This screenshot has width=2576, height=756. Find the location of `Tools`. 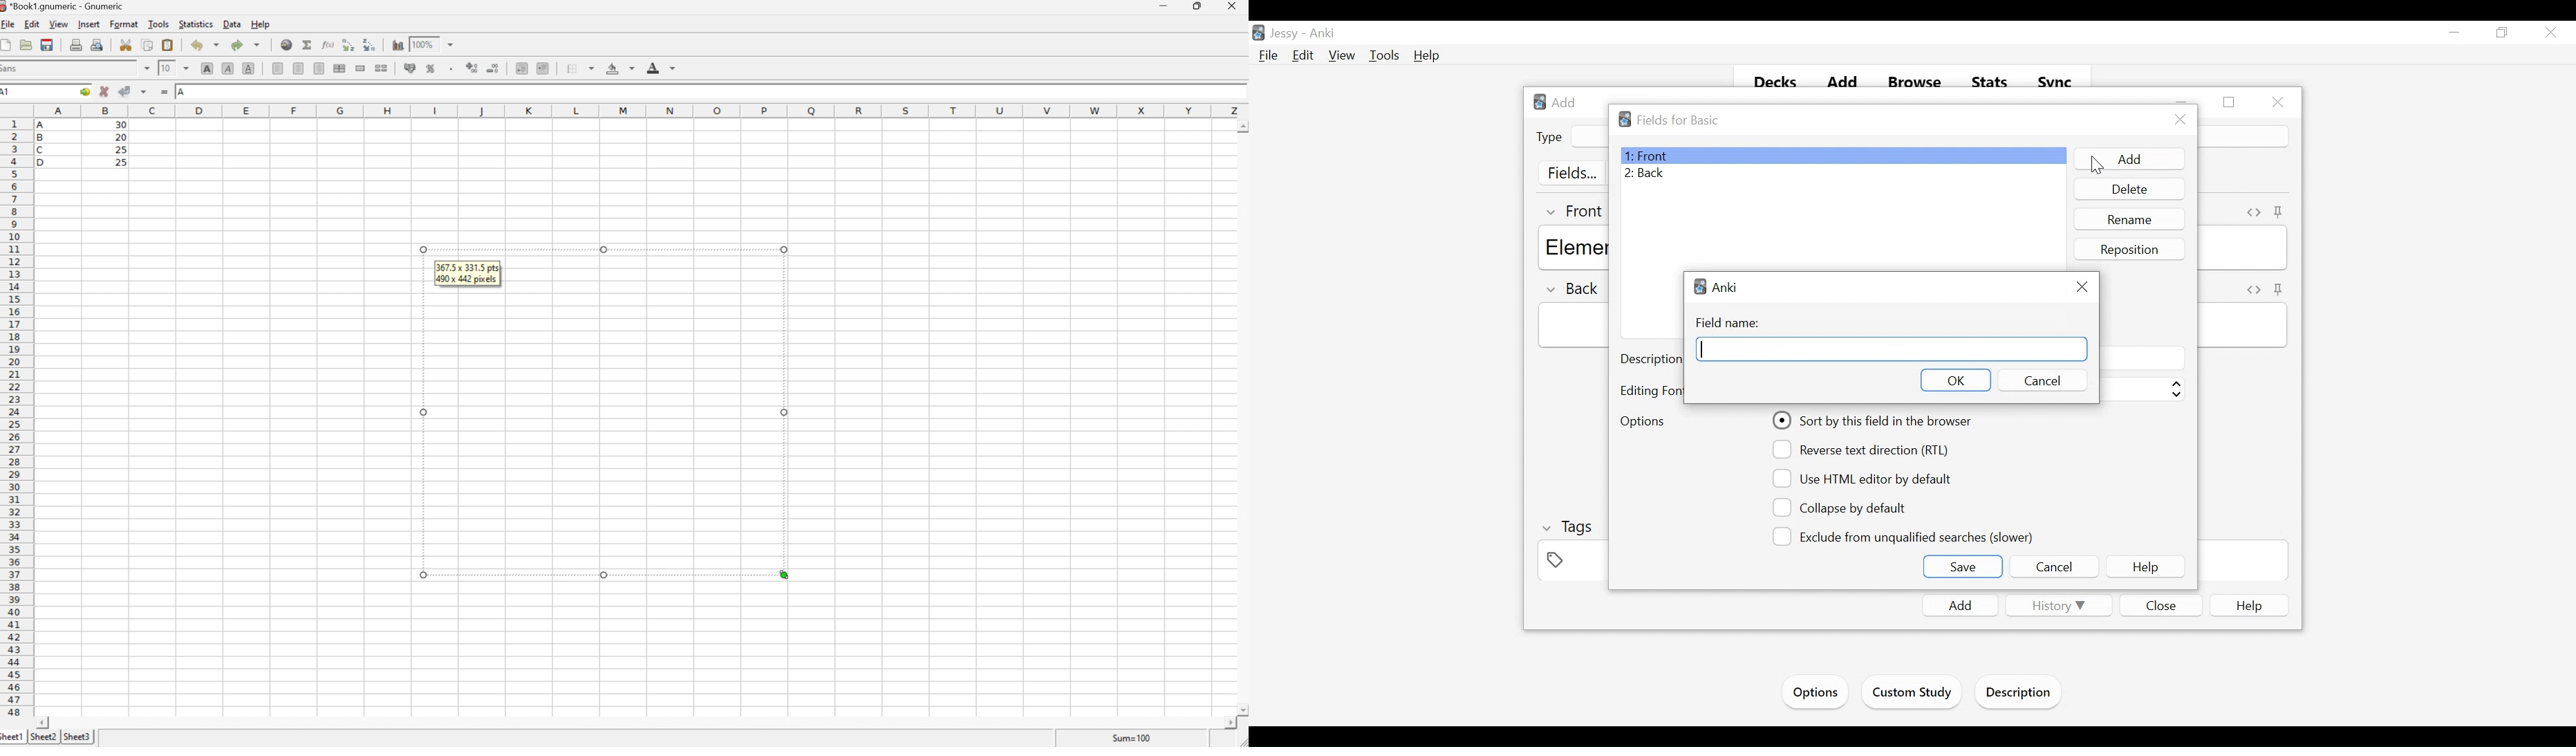

Tools is located at coordinates (158, 24).